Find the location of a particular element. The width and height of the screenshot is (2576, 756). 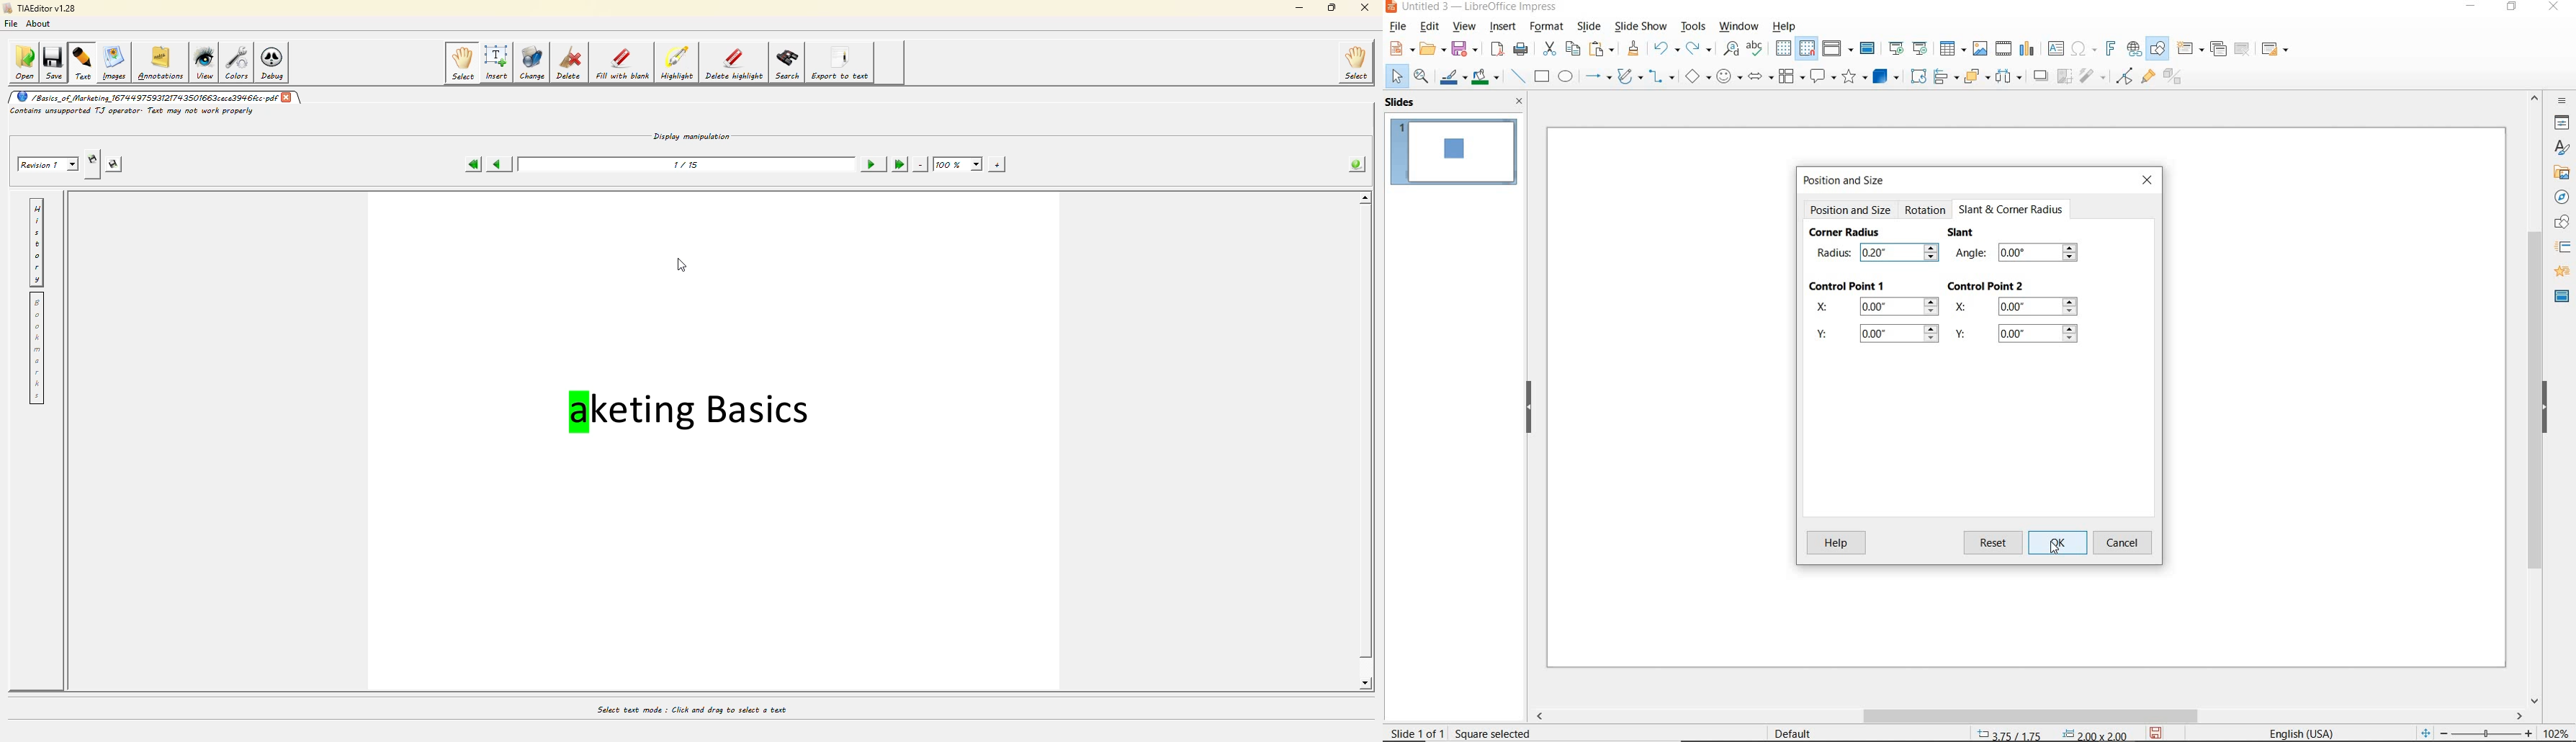

insert text box is located at coordinates (2055, 48).